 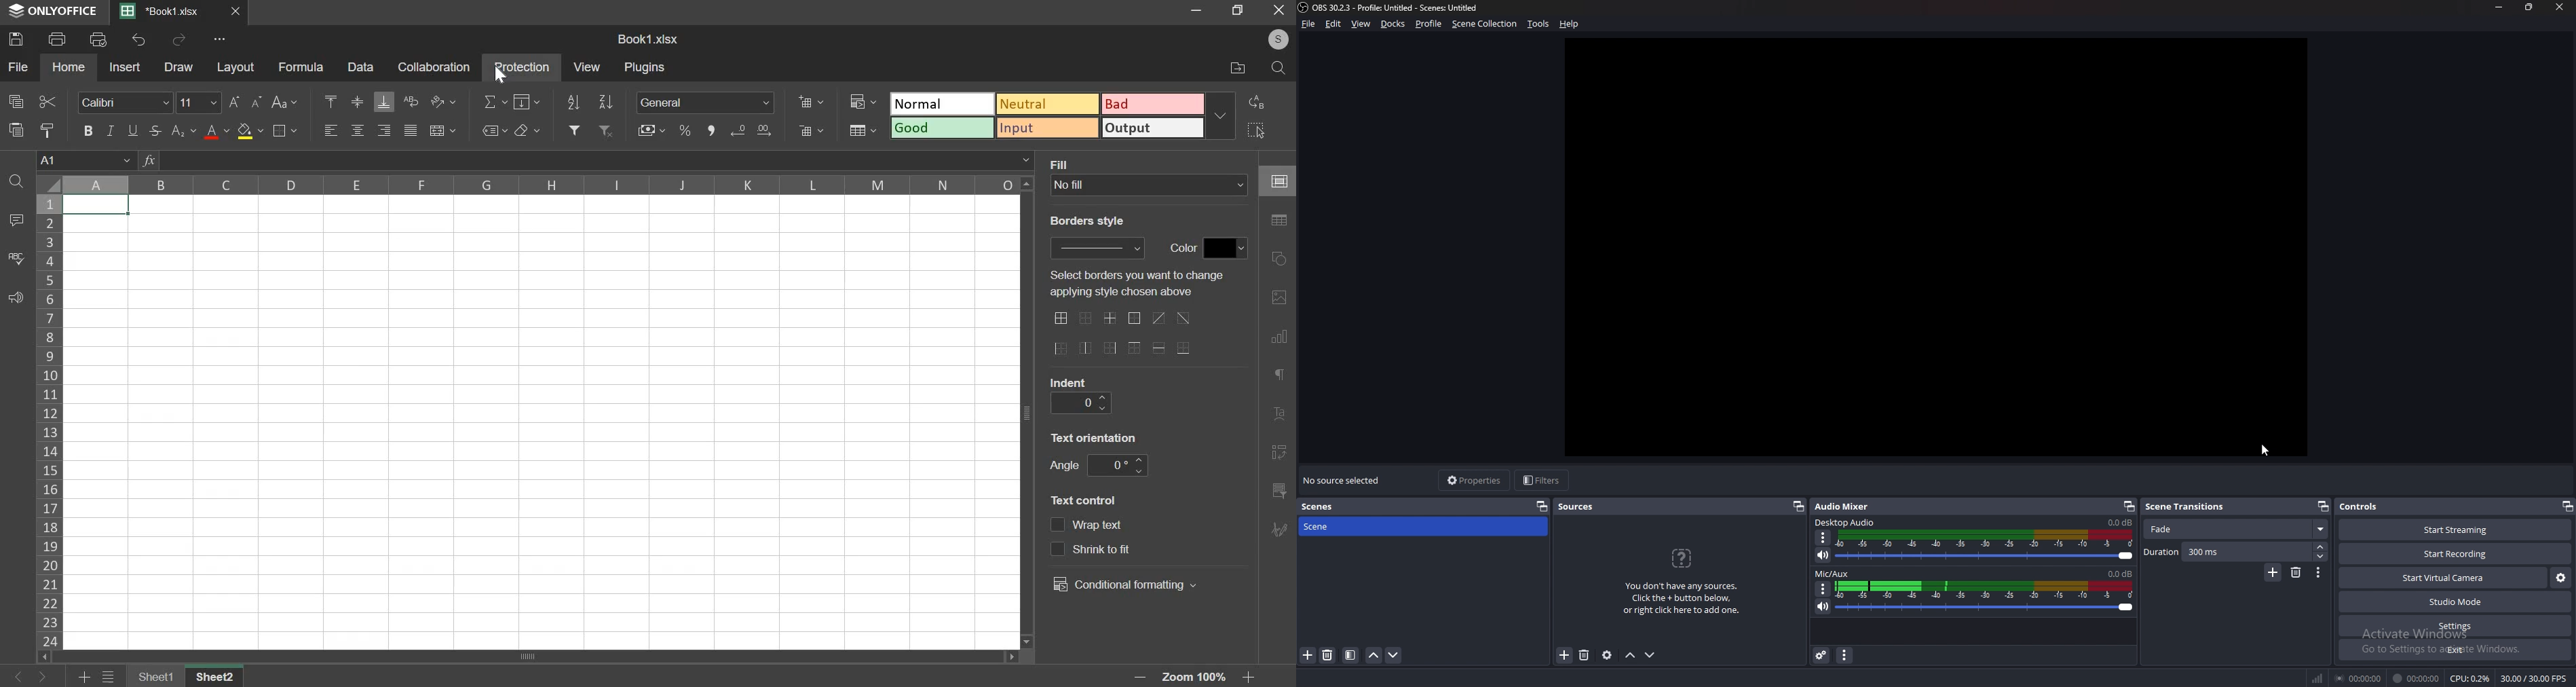 What do you see at coordinates (1799, 507) in the screenshot?
I see `pop out` at bounding box center [1799, 507].